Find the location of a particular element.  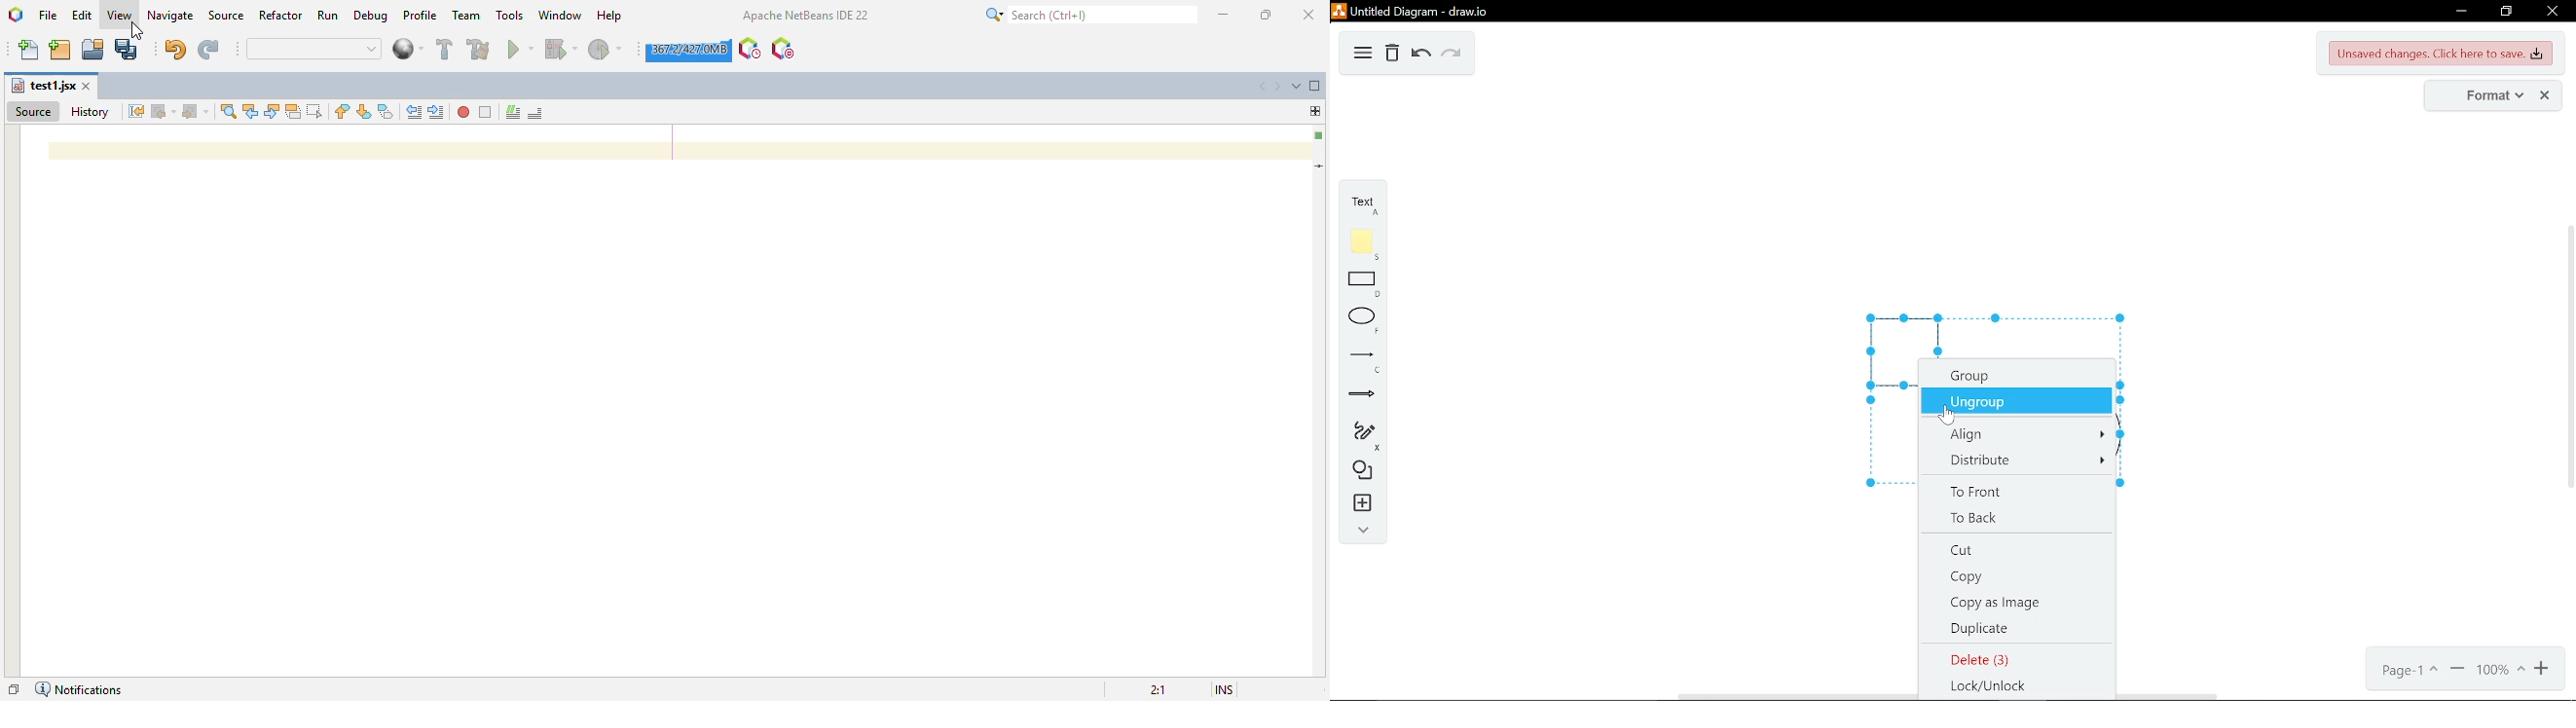

arrow is located at coordinates (1356, 397).